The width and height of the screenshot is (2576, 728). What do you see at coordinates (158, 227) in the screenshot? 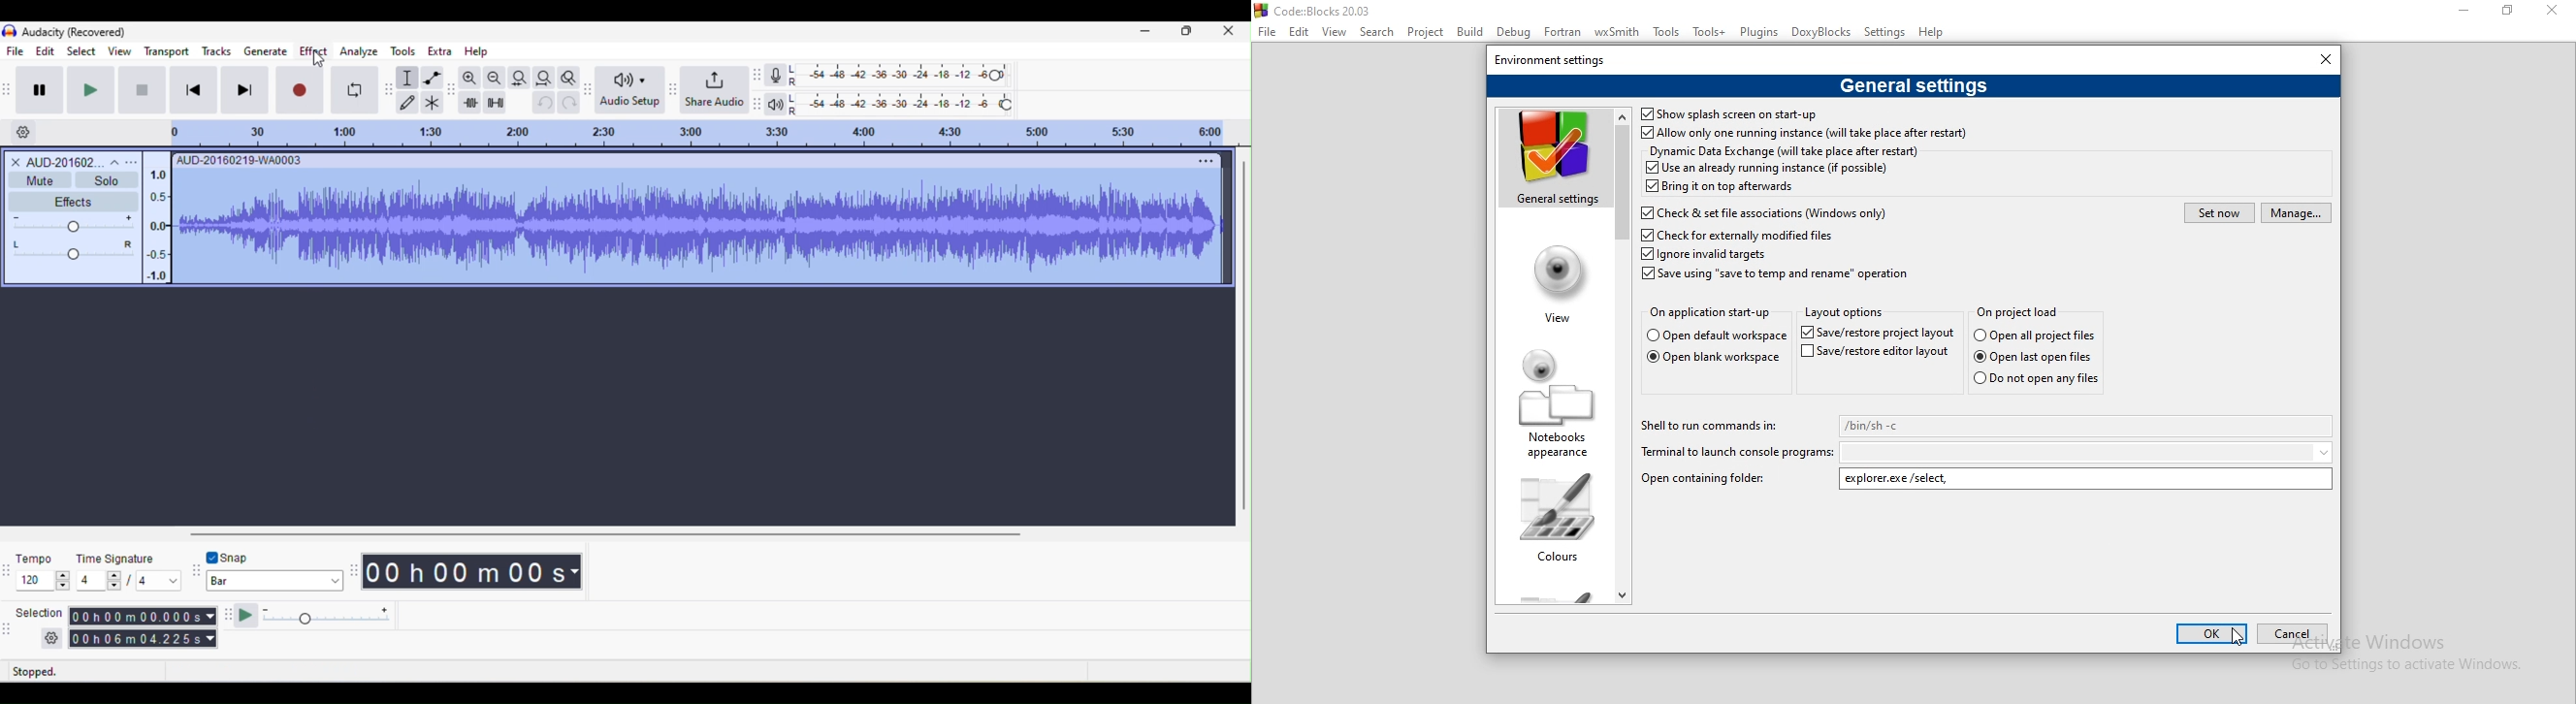
I see `amplitude` at bounding box center [158, 227].